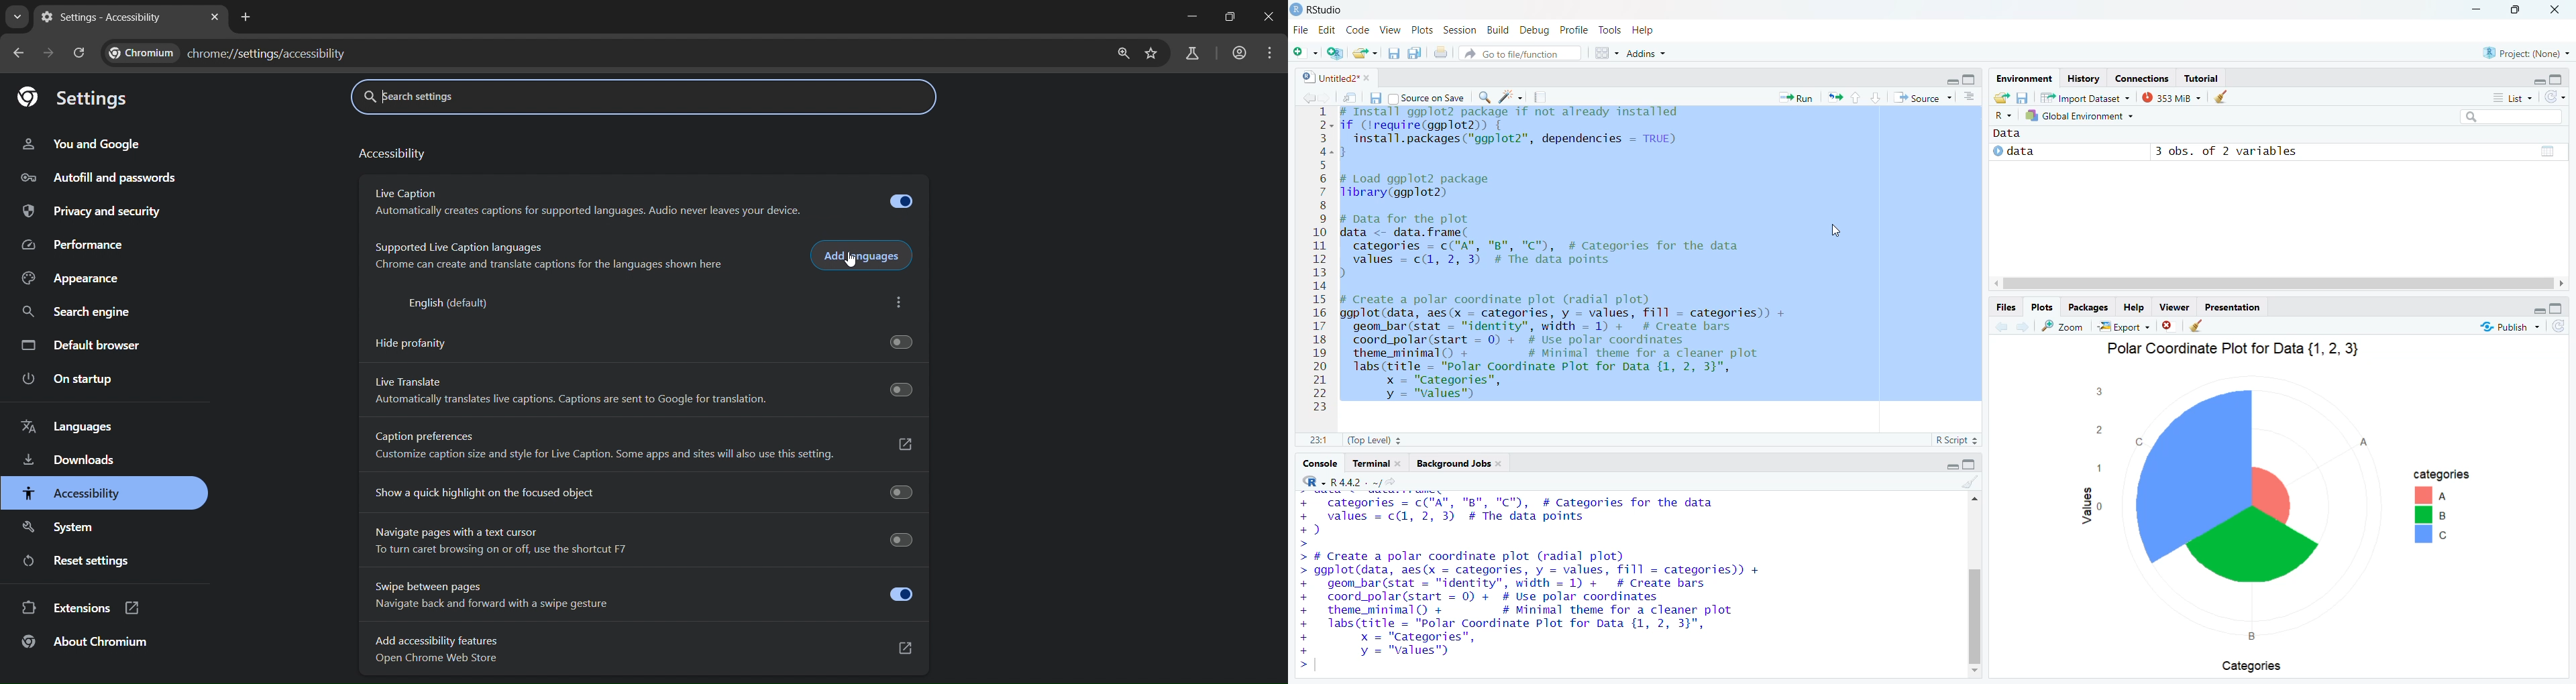 This screenshot has height=700, width=2576. Describe the element at coordinates (1414, 53) in the screenshot. I see `save all open documents` at that location.